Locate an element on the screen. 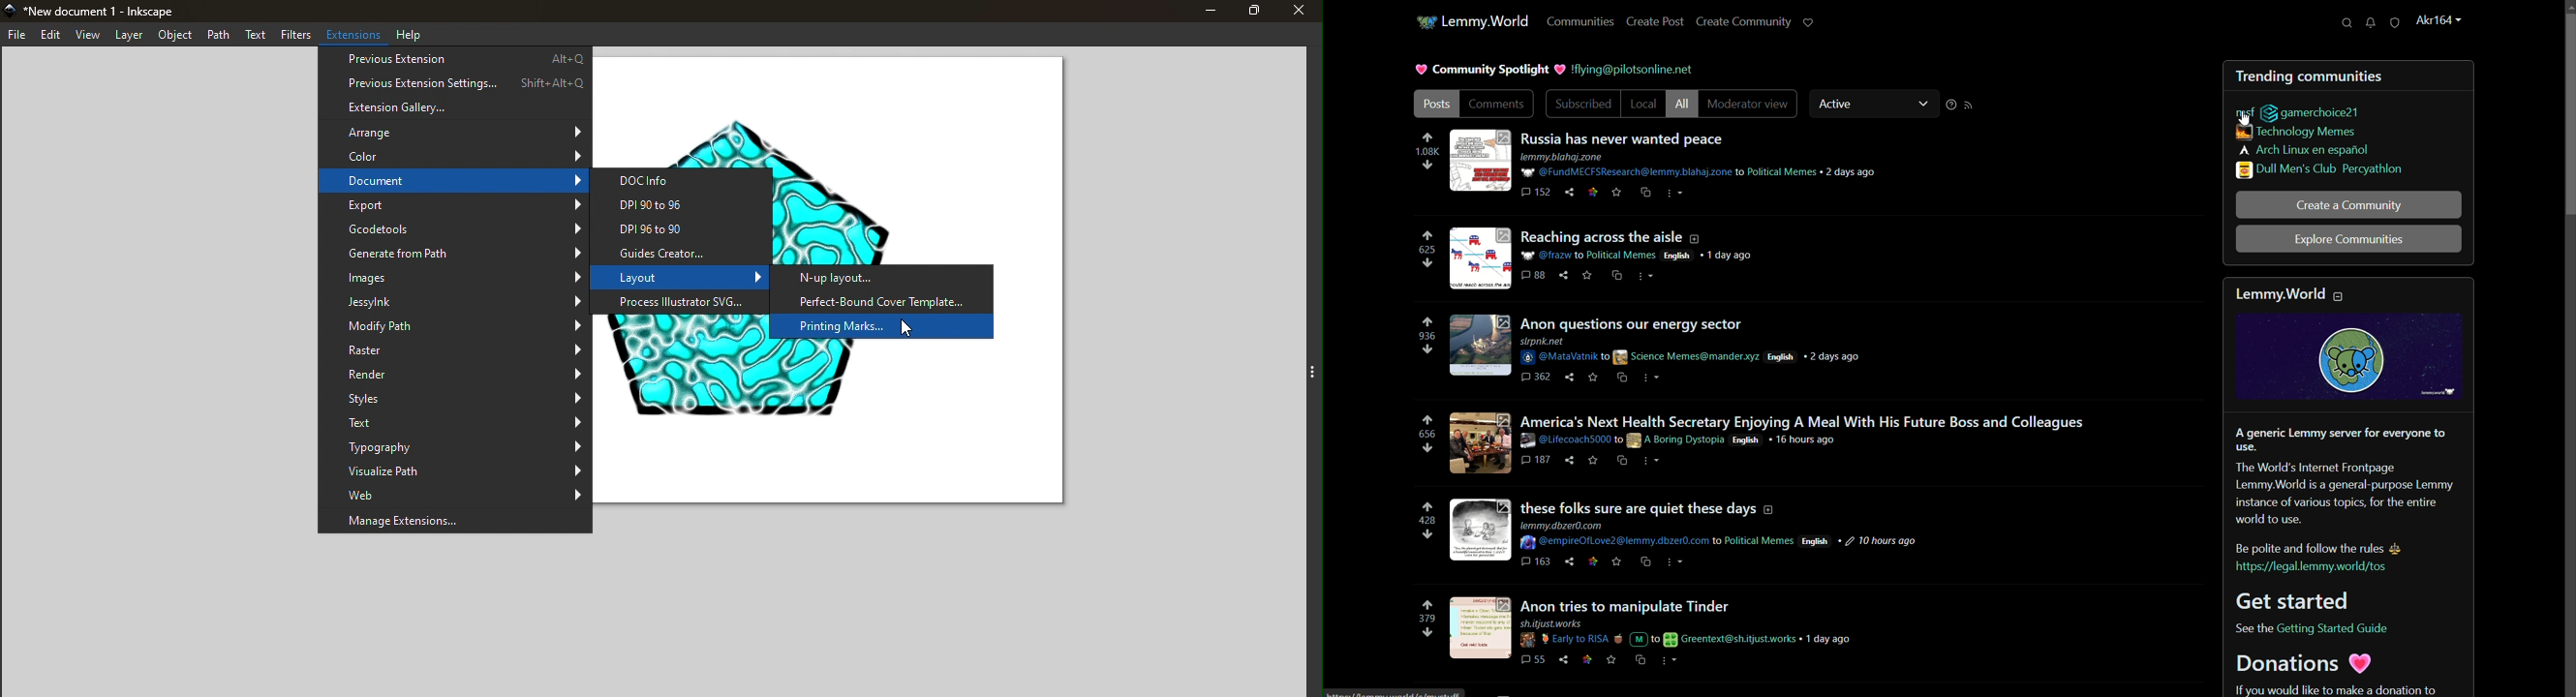 This screenshot has height=700, width=2576. community name 1 is located at coordinates (2309, 112).